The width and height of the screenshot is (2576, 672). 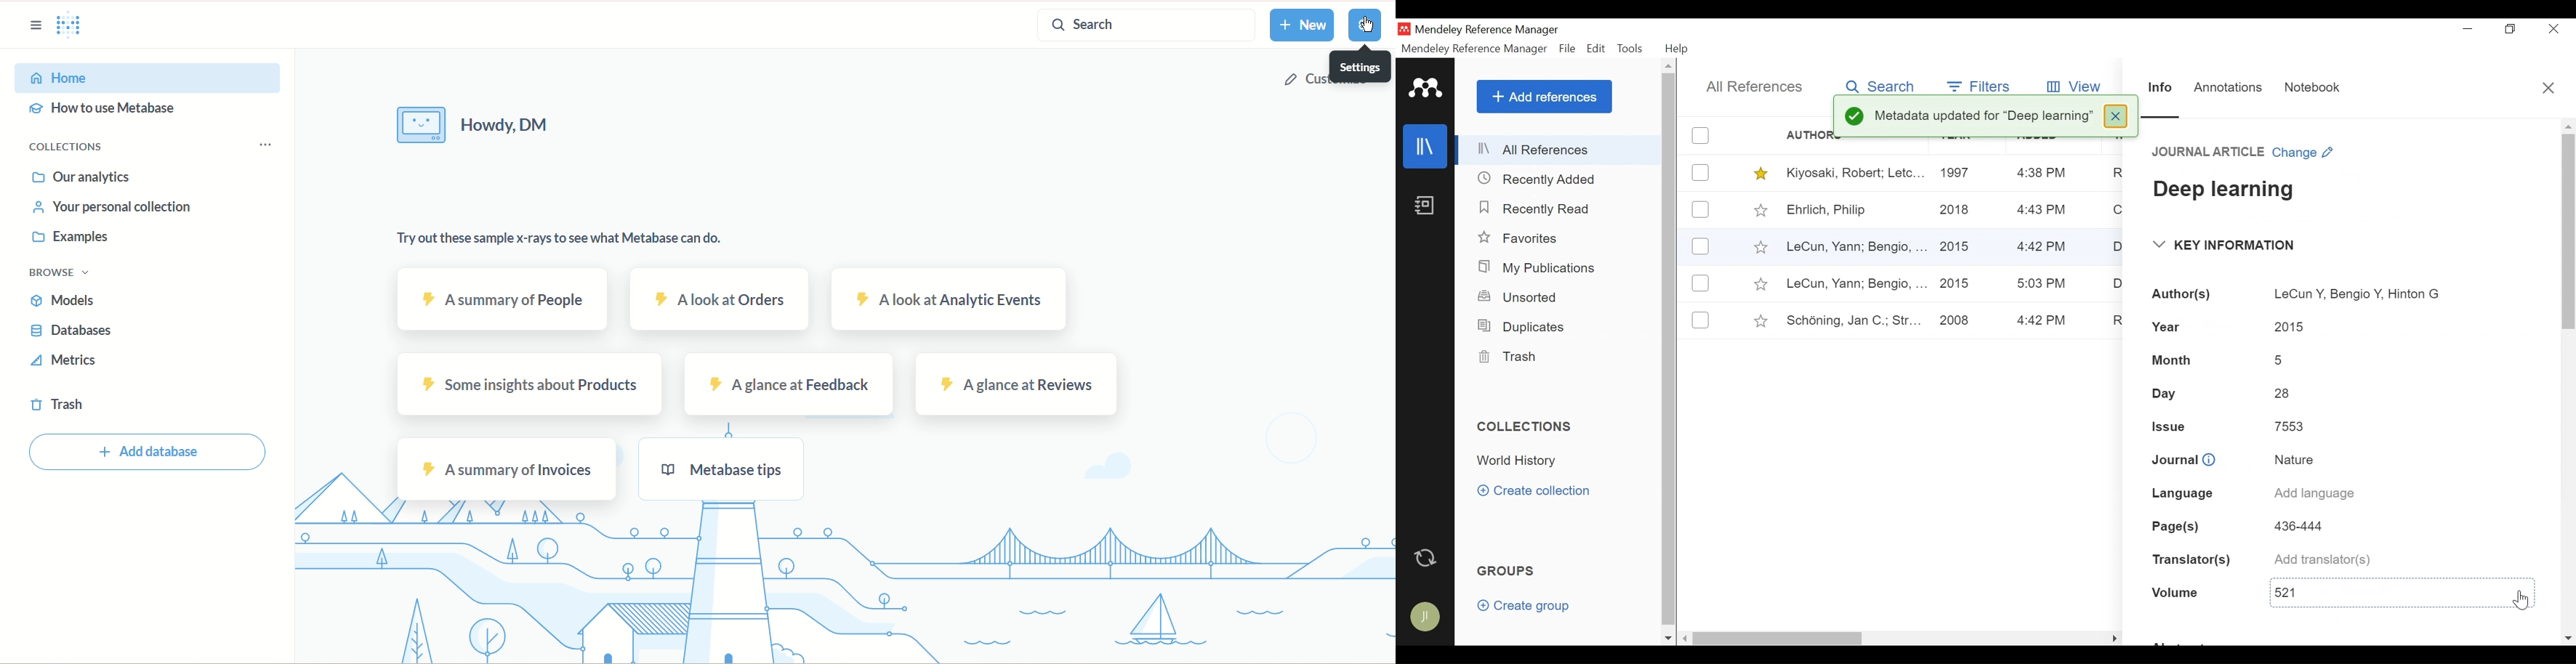 I want to click on Schoning, Jan C.; Str.., so click(x=1850, y=318).